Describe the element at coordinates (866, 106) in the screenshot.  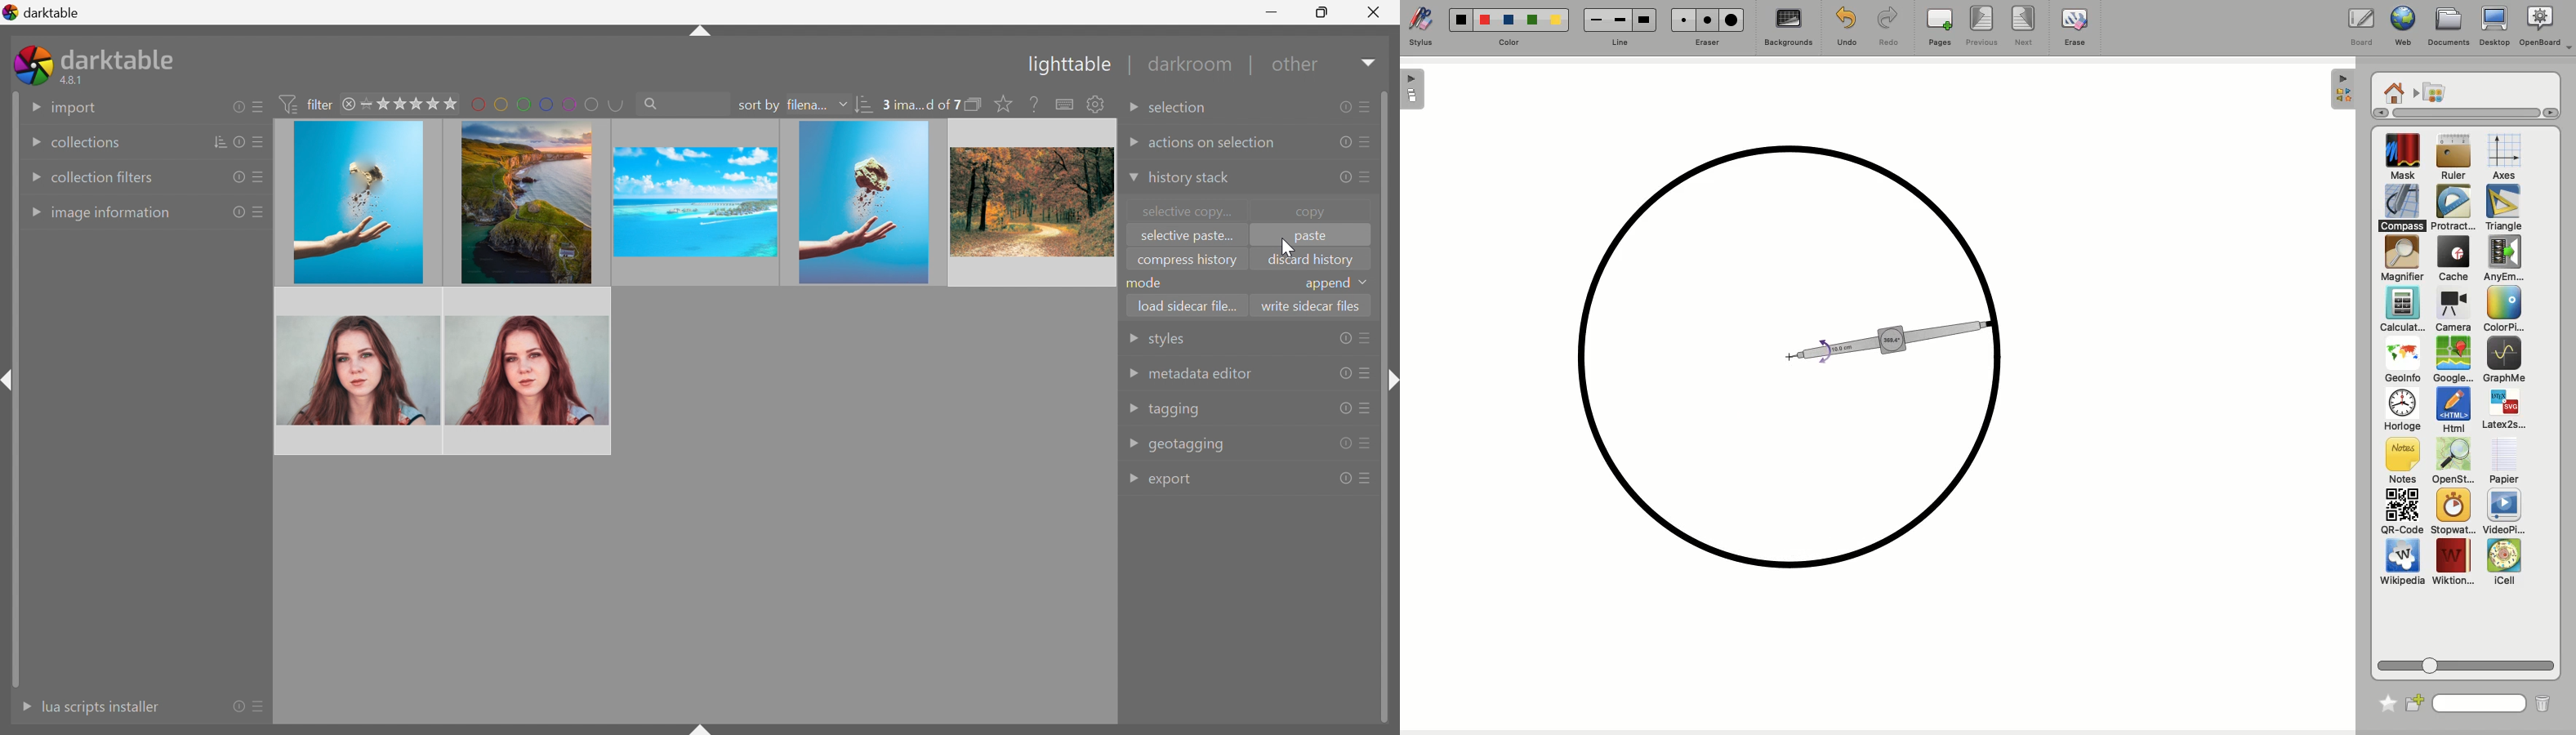
I see `sort` at that location.